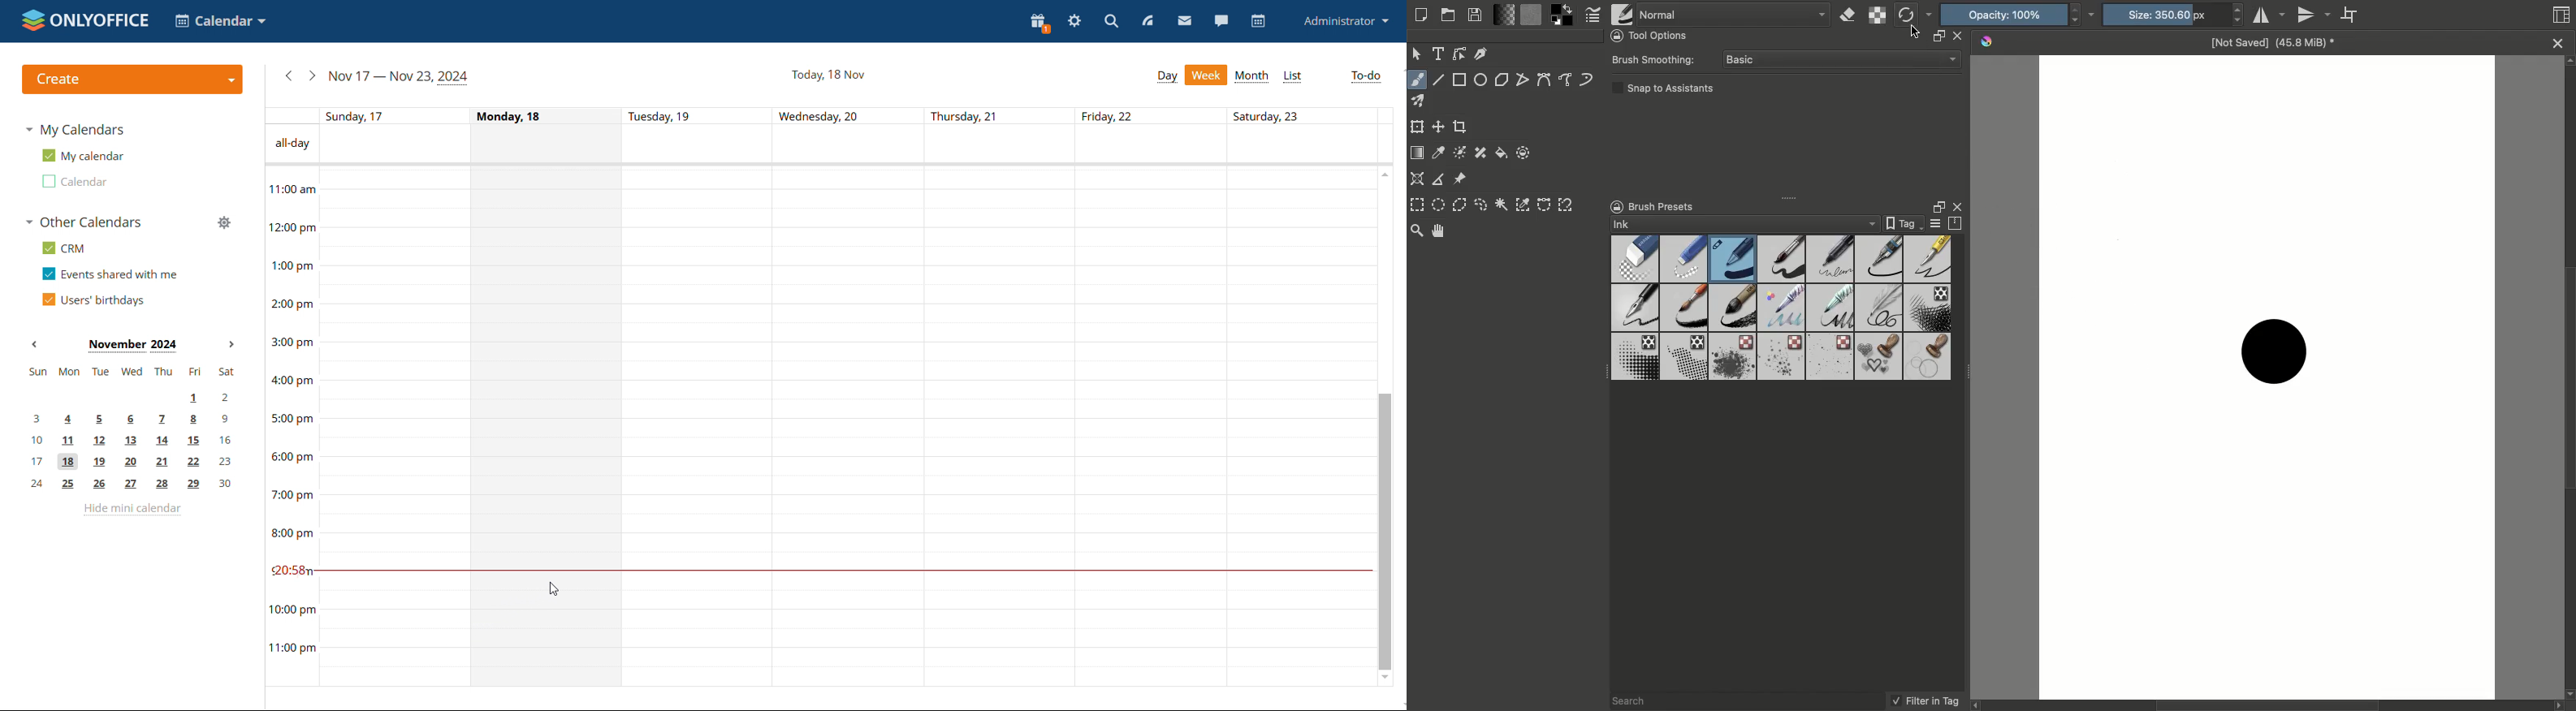 This screenshot has height=728, width=2576. What do you see at coordinates (1914, 16) in the screenshot?
I see `Reload original preset` at bounding box center [1914, 16].